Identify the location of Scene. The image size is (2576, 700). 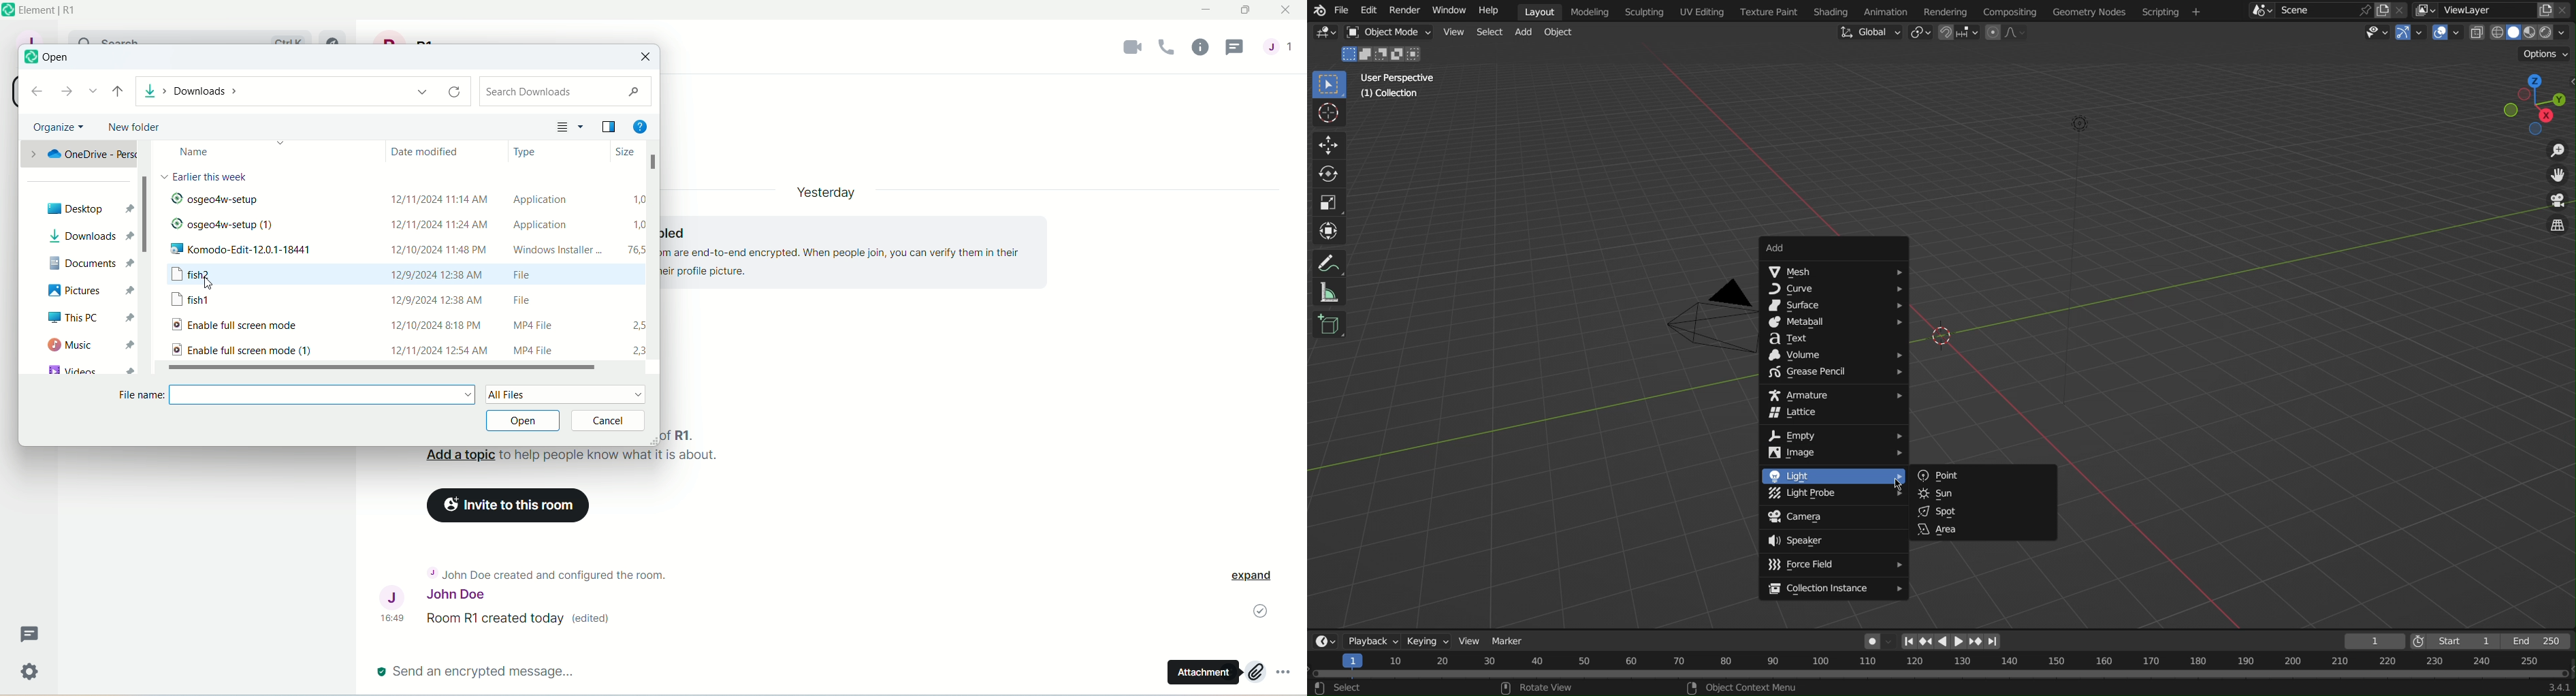
(2312, 11).